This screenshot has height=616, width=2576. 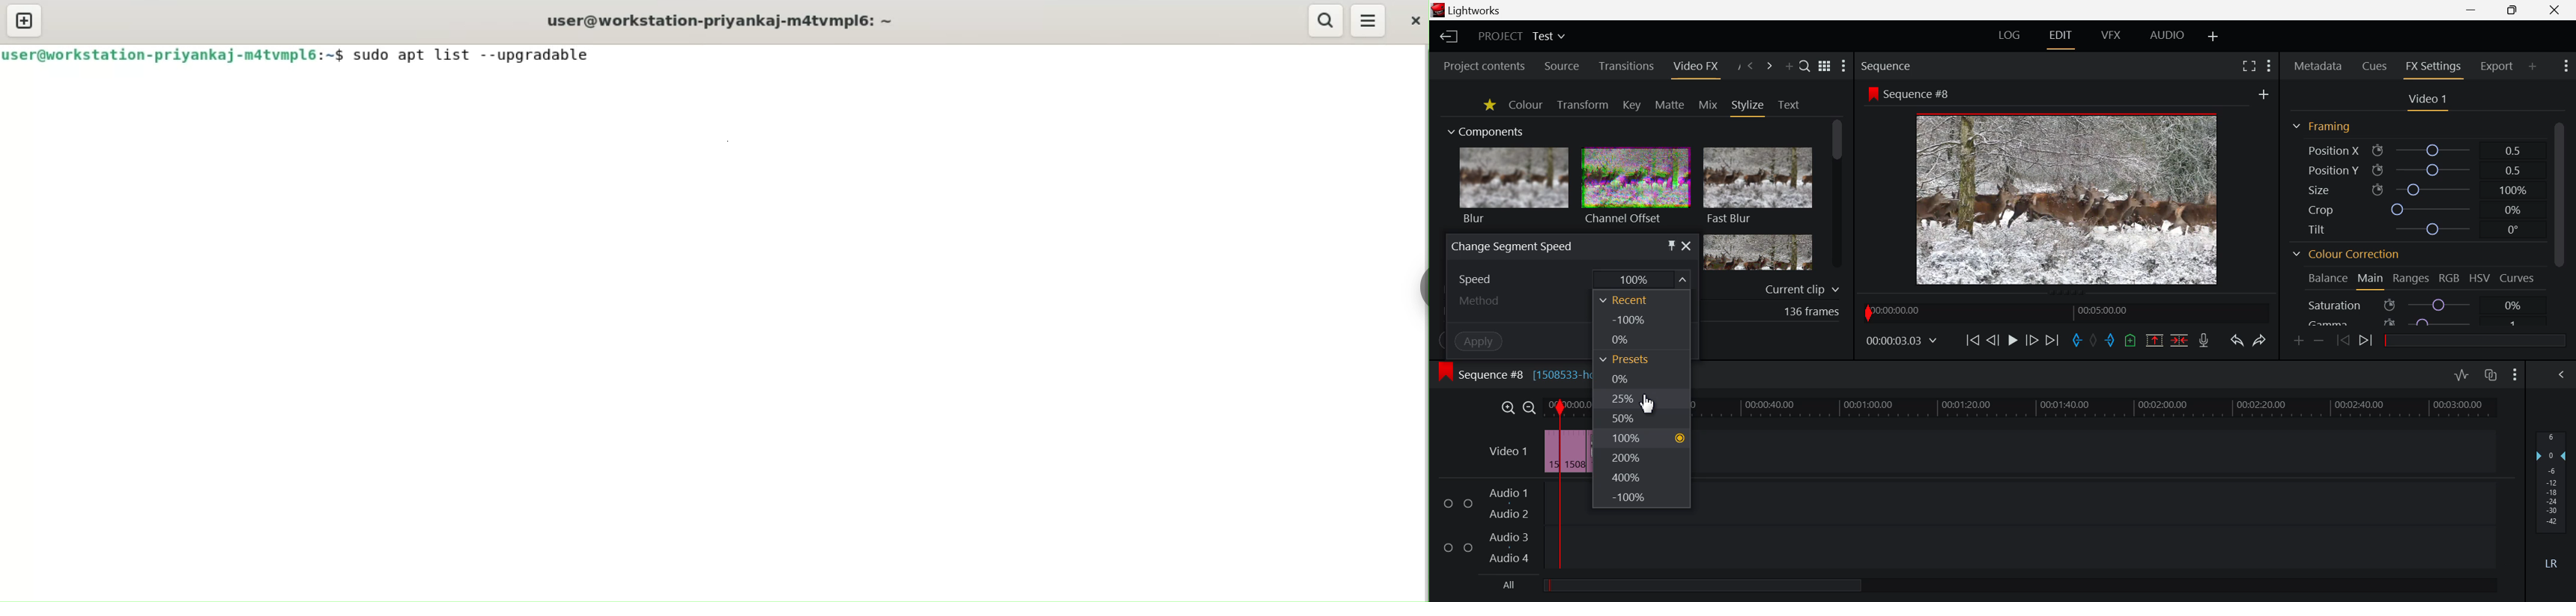 I want to click on Position X, so click(x=2416, y=150).